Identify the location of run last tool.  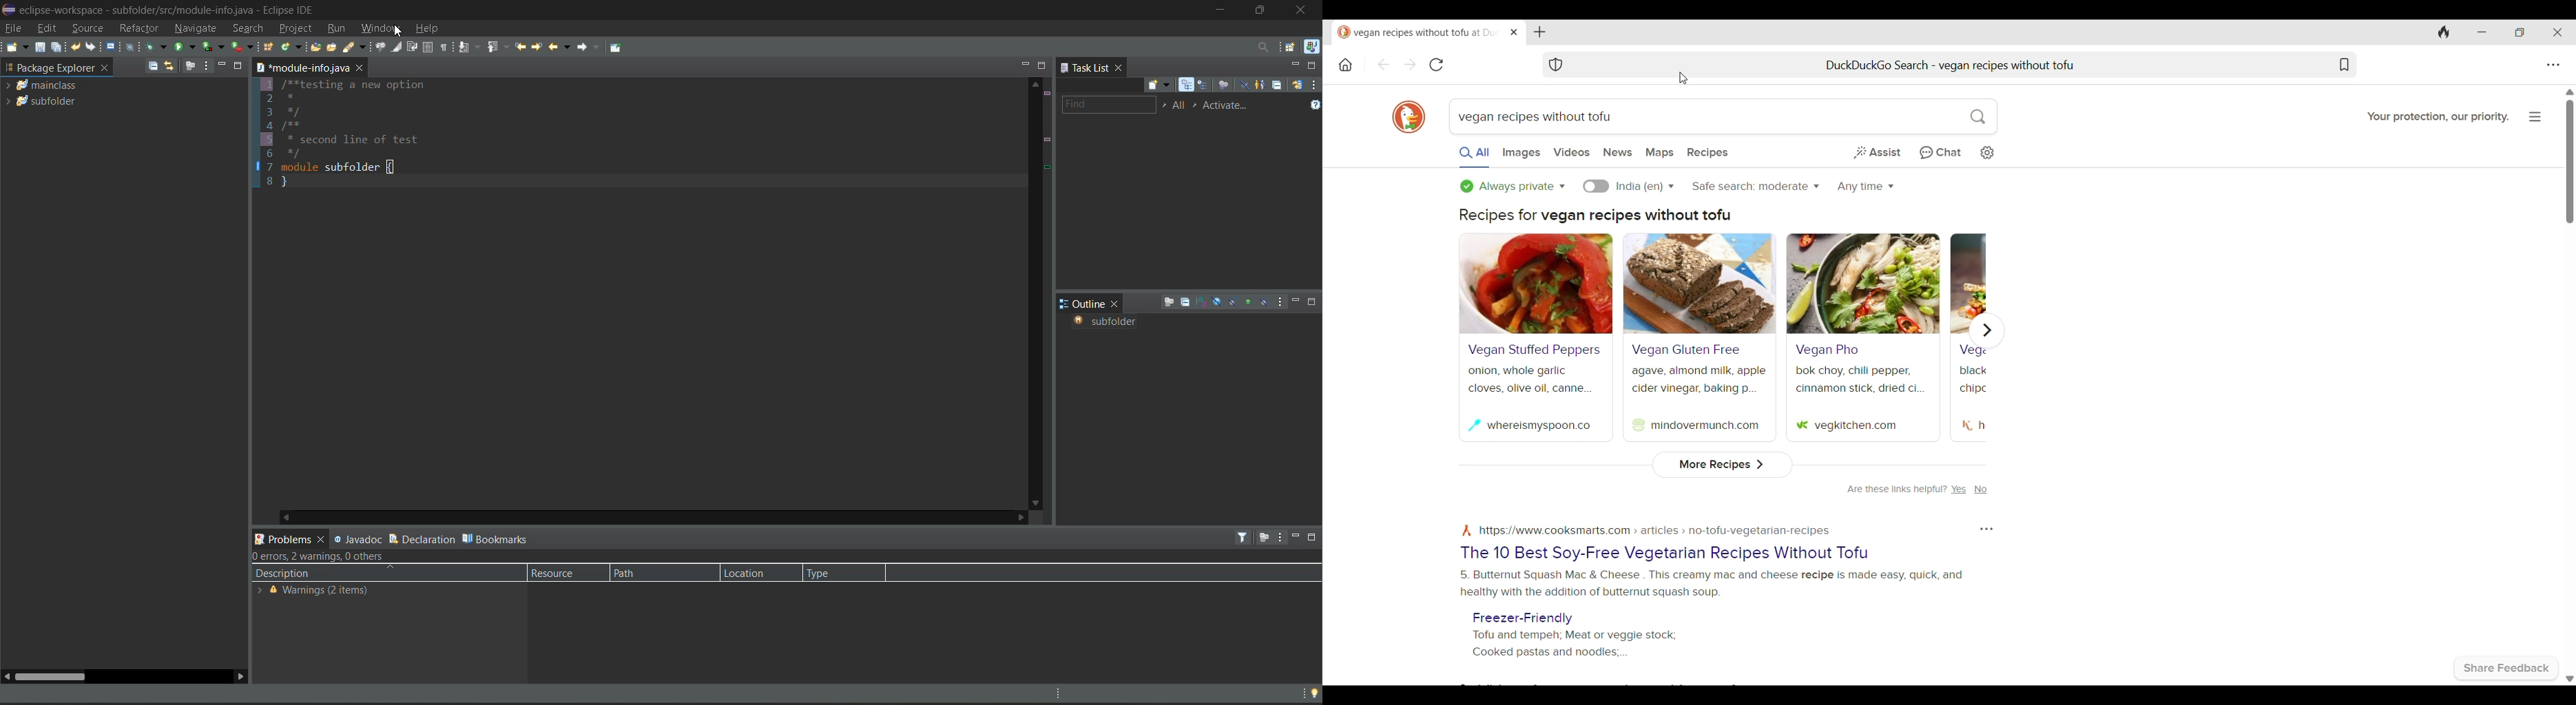
(242, 47).